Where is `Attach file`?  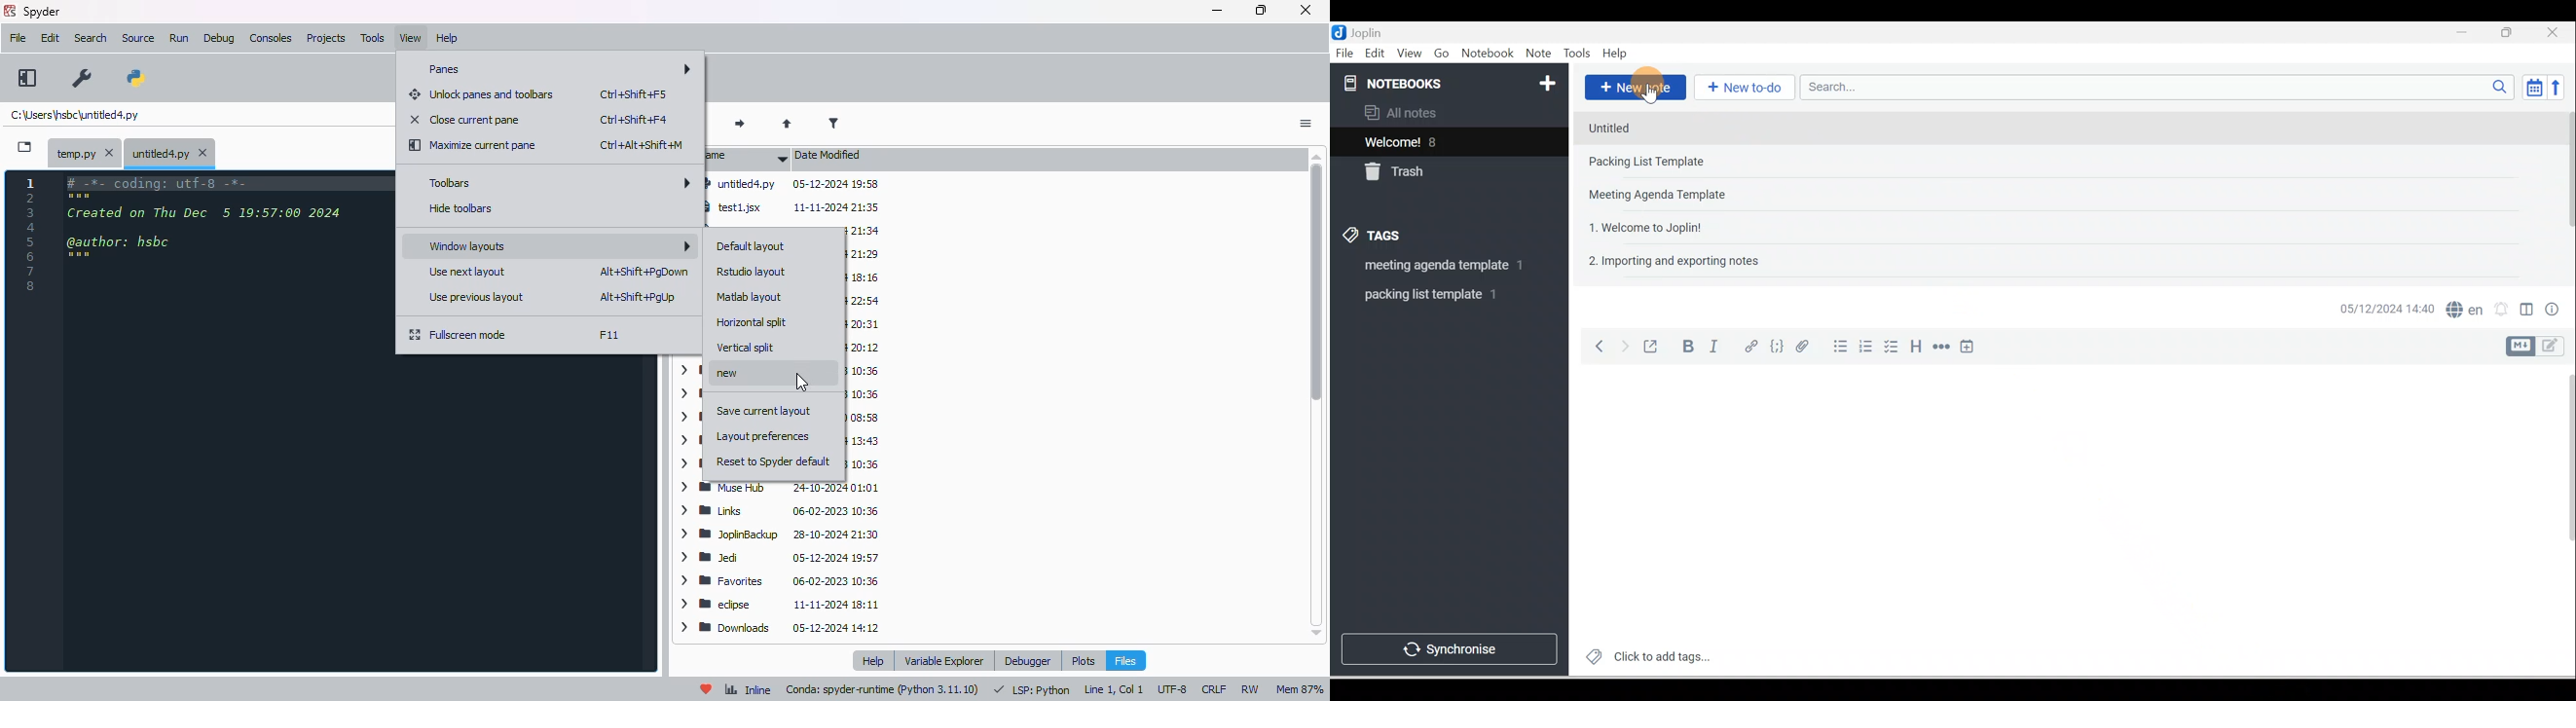
Attach file is located at coordinates (1806, 346).